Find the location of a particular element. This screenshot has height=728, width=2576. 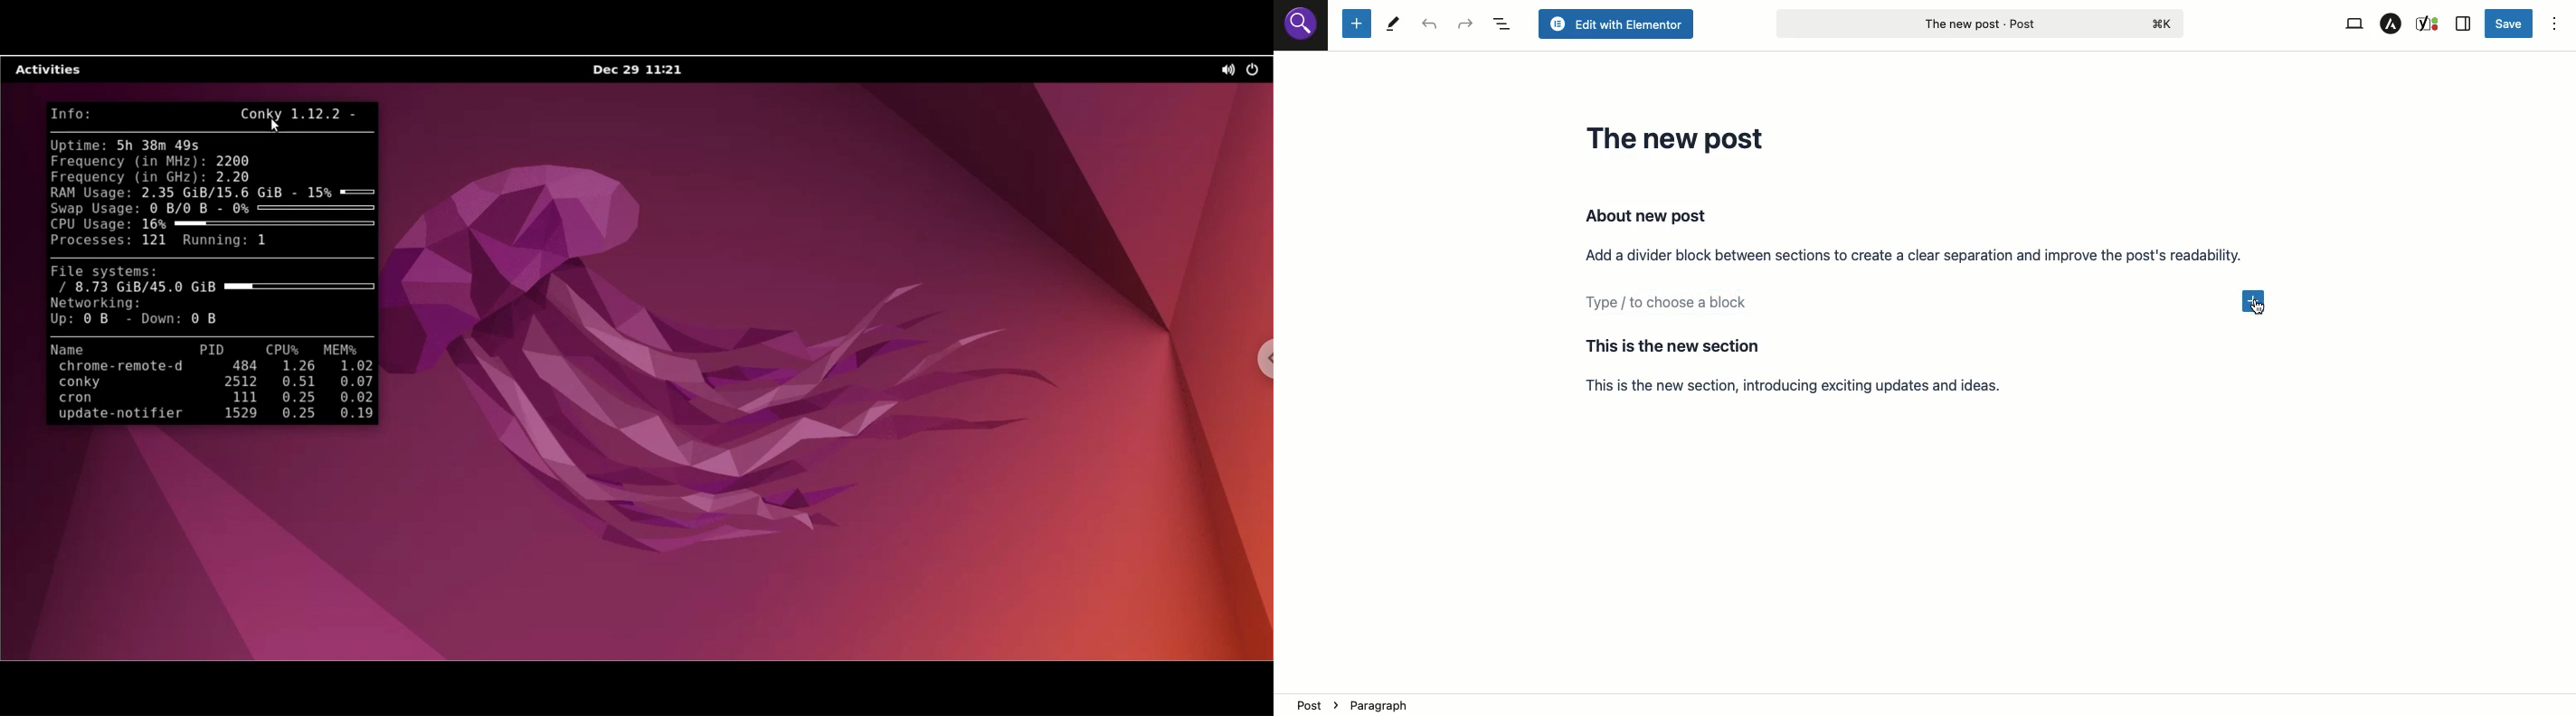

Redo is located at coordinates (1466, 24).